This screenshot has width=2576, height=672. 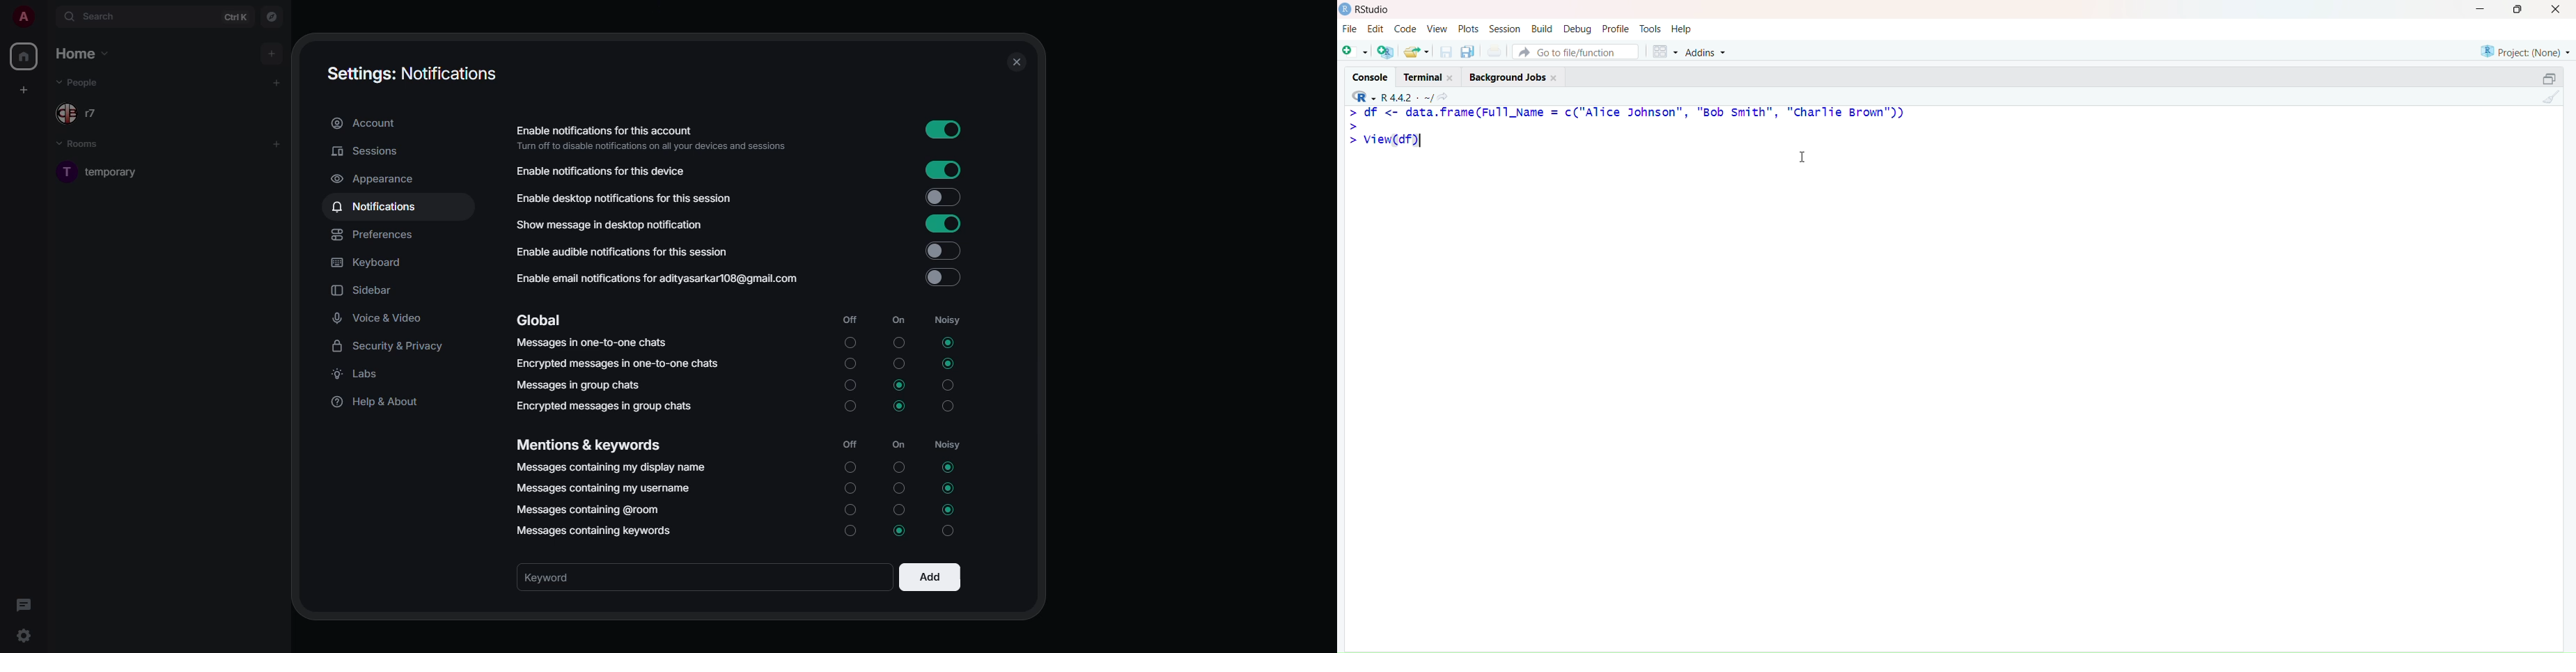 What do you see at coordinates (1446, 52) in the screenshot?
I see `Save current document (Ctrl + S)` at bounding box center [1446, 52].